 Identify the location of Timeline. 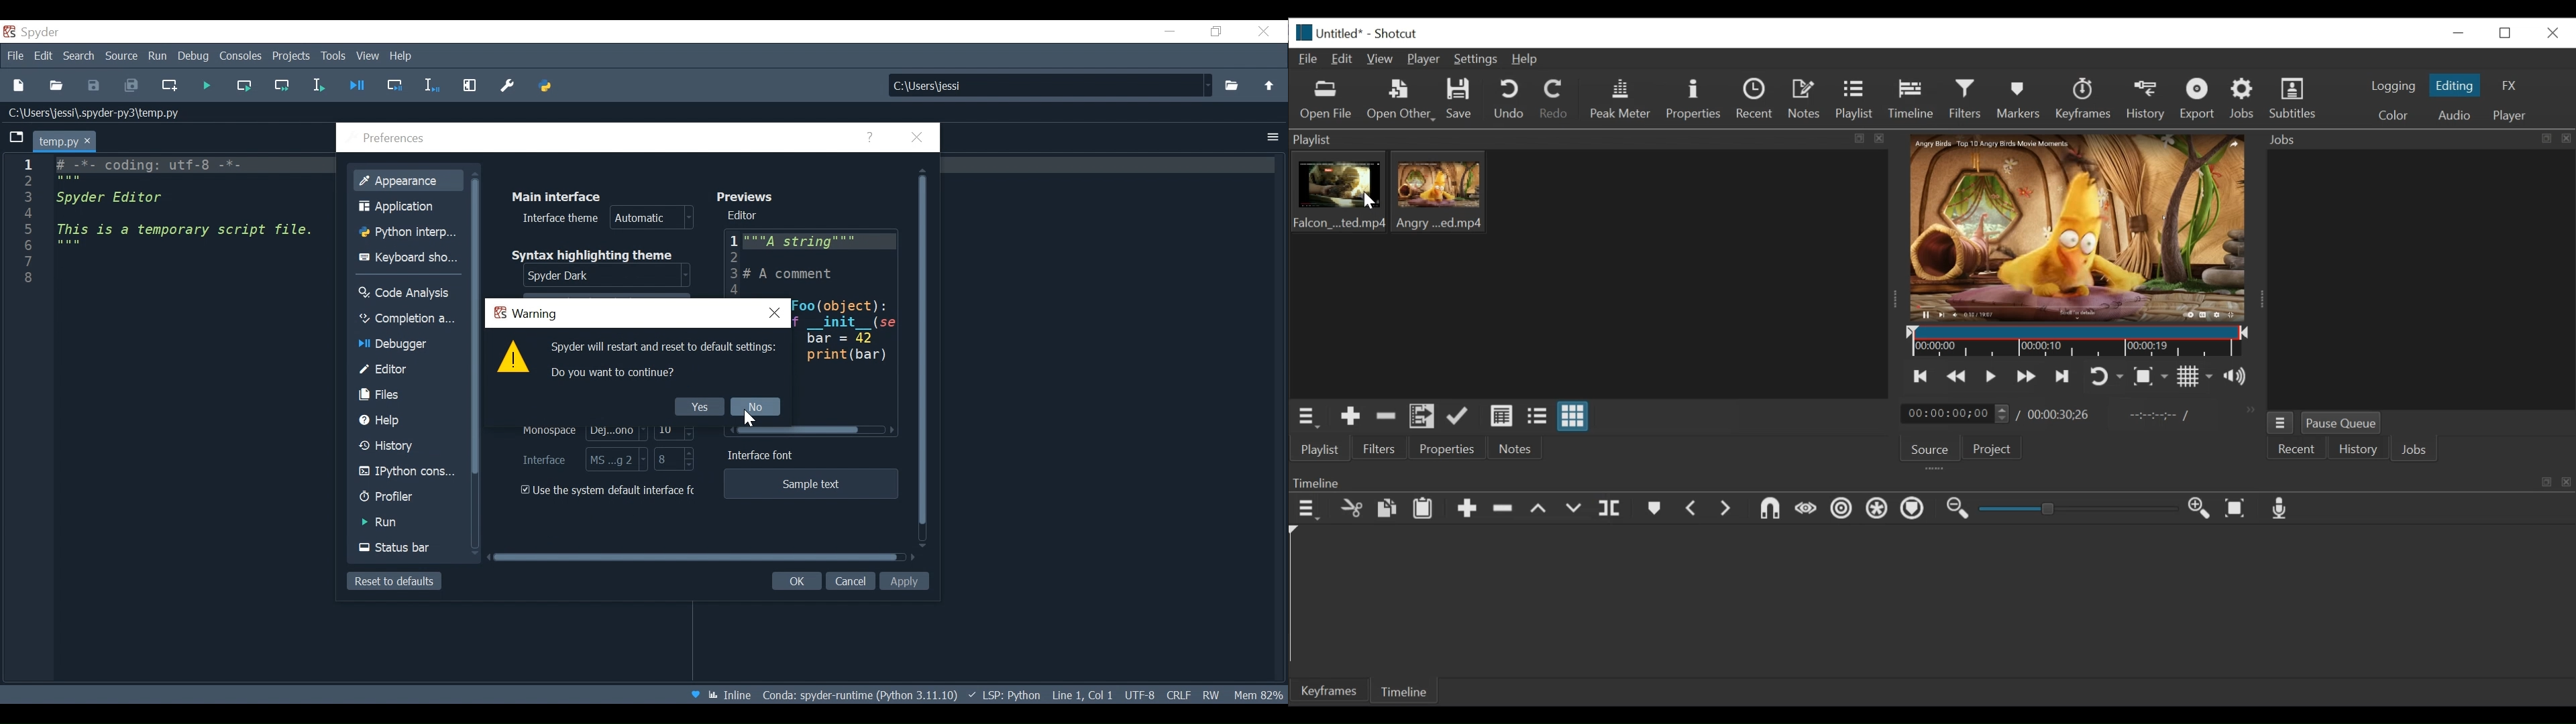
(1407, 689).